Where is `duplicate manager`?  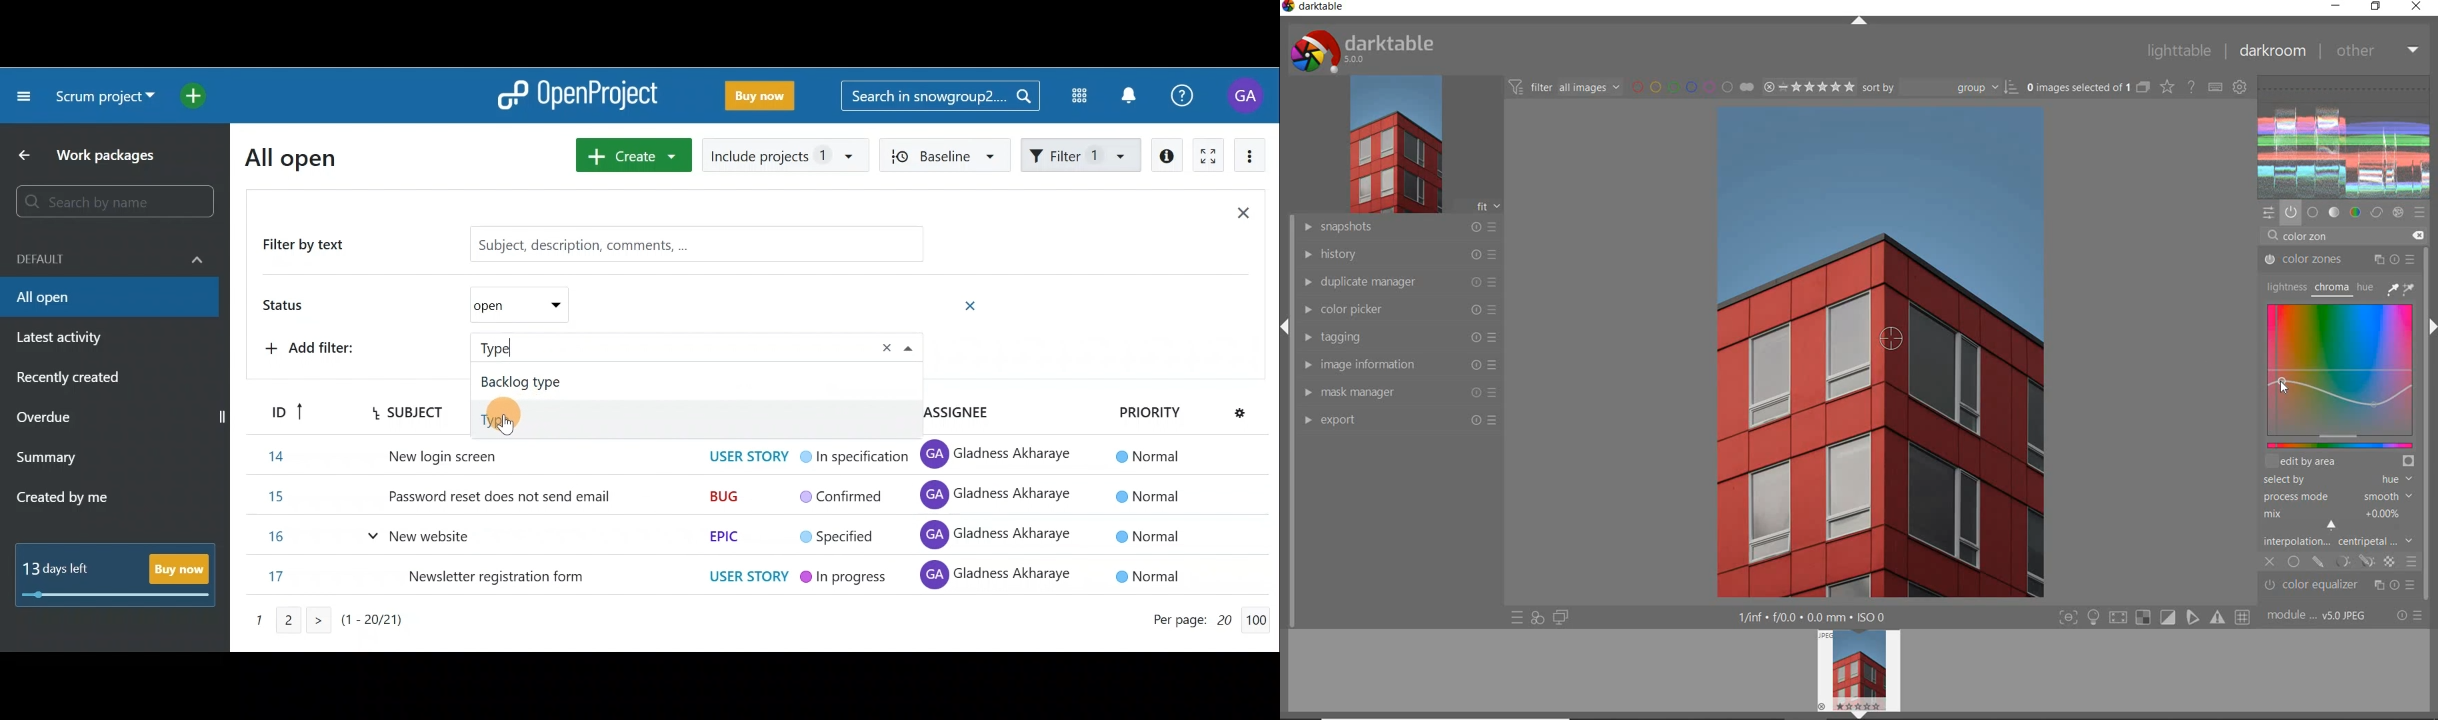
duplicate manager is located at coordinates (1396, 283).